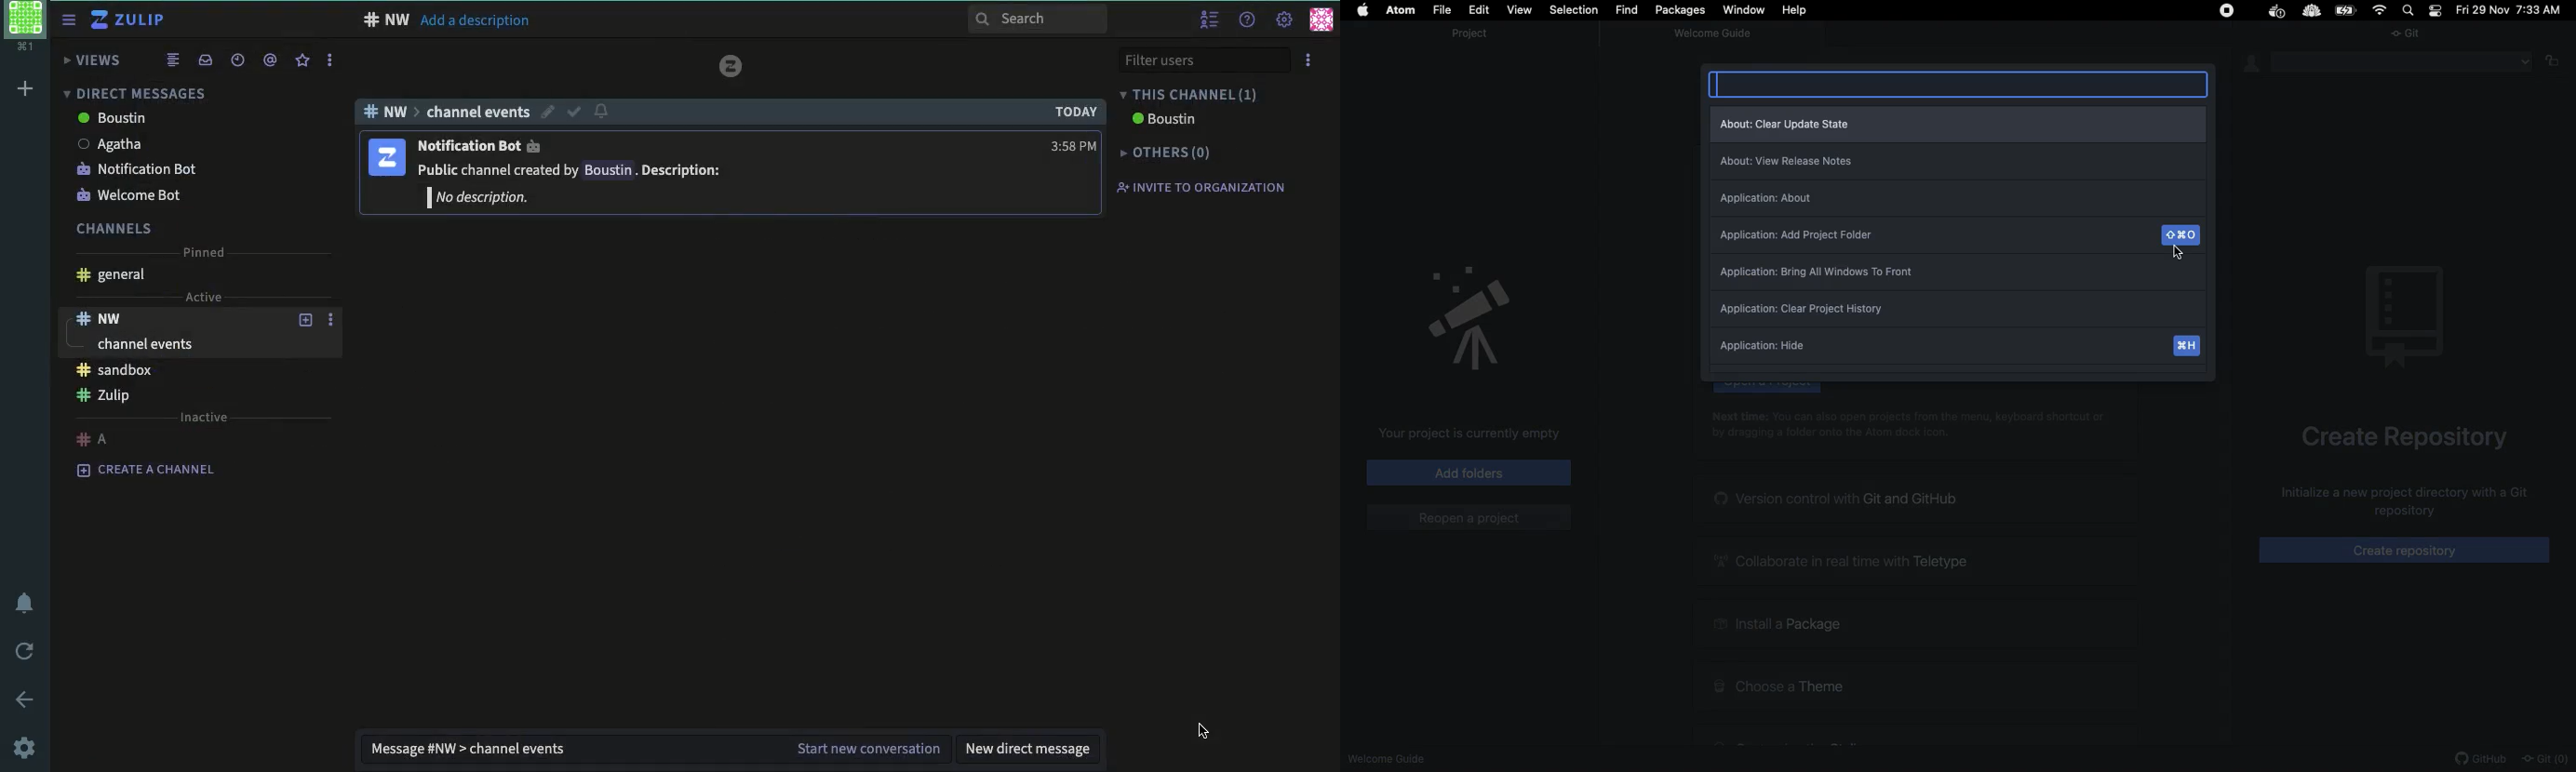 The image size is (2576, 784). What do you see at coordinates (115, 144) in the screenshot?
I see `Agatha` at bounding box center [115, 144].